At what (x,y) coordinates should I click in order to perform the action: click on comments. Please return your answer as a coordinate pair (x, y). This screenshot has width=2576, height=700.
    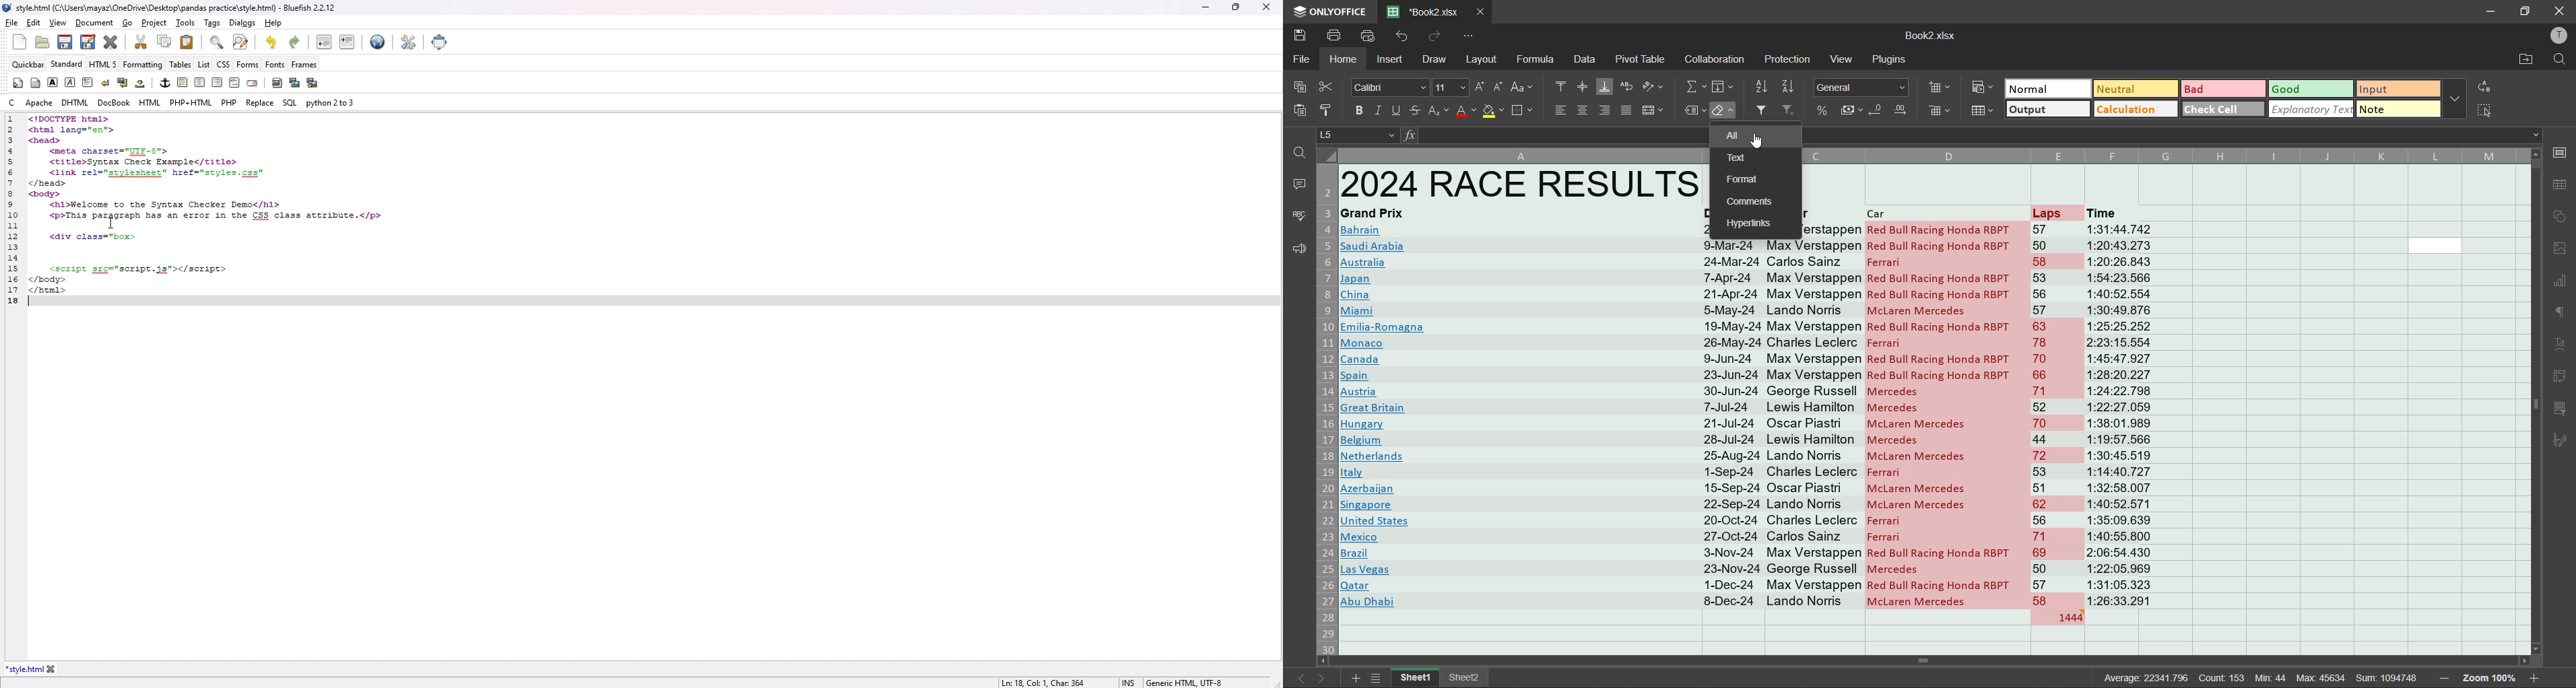
    Looking at the image, I should click on (1751, 201).